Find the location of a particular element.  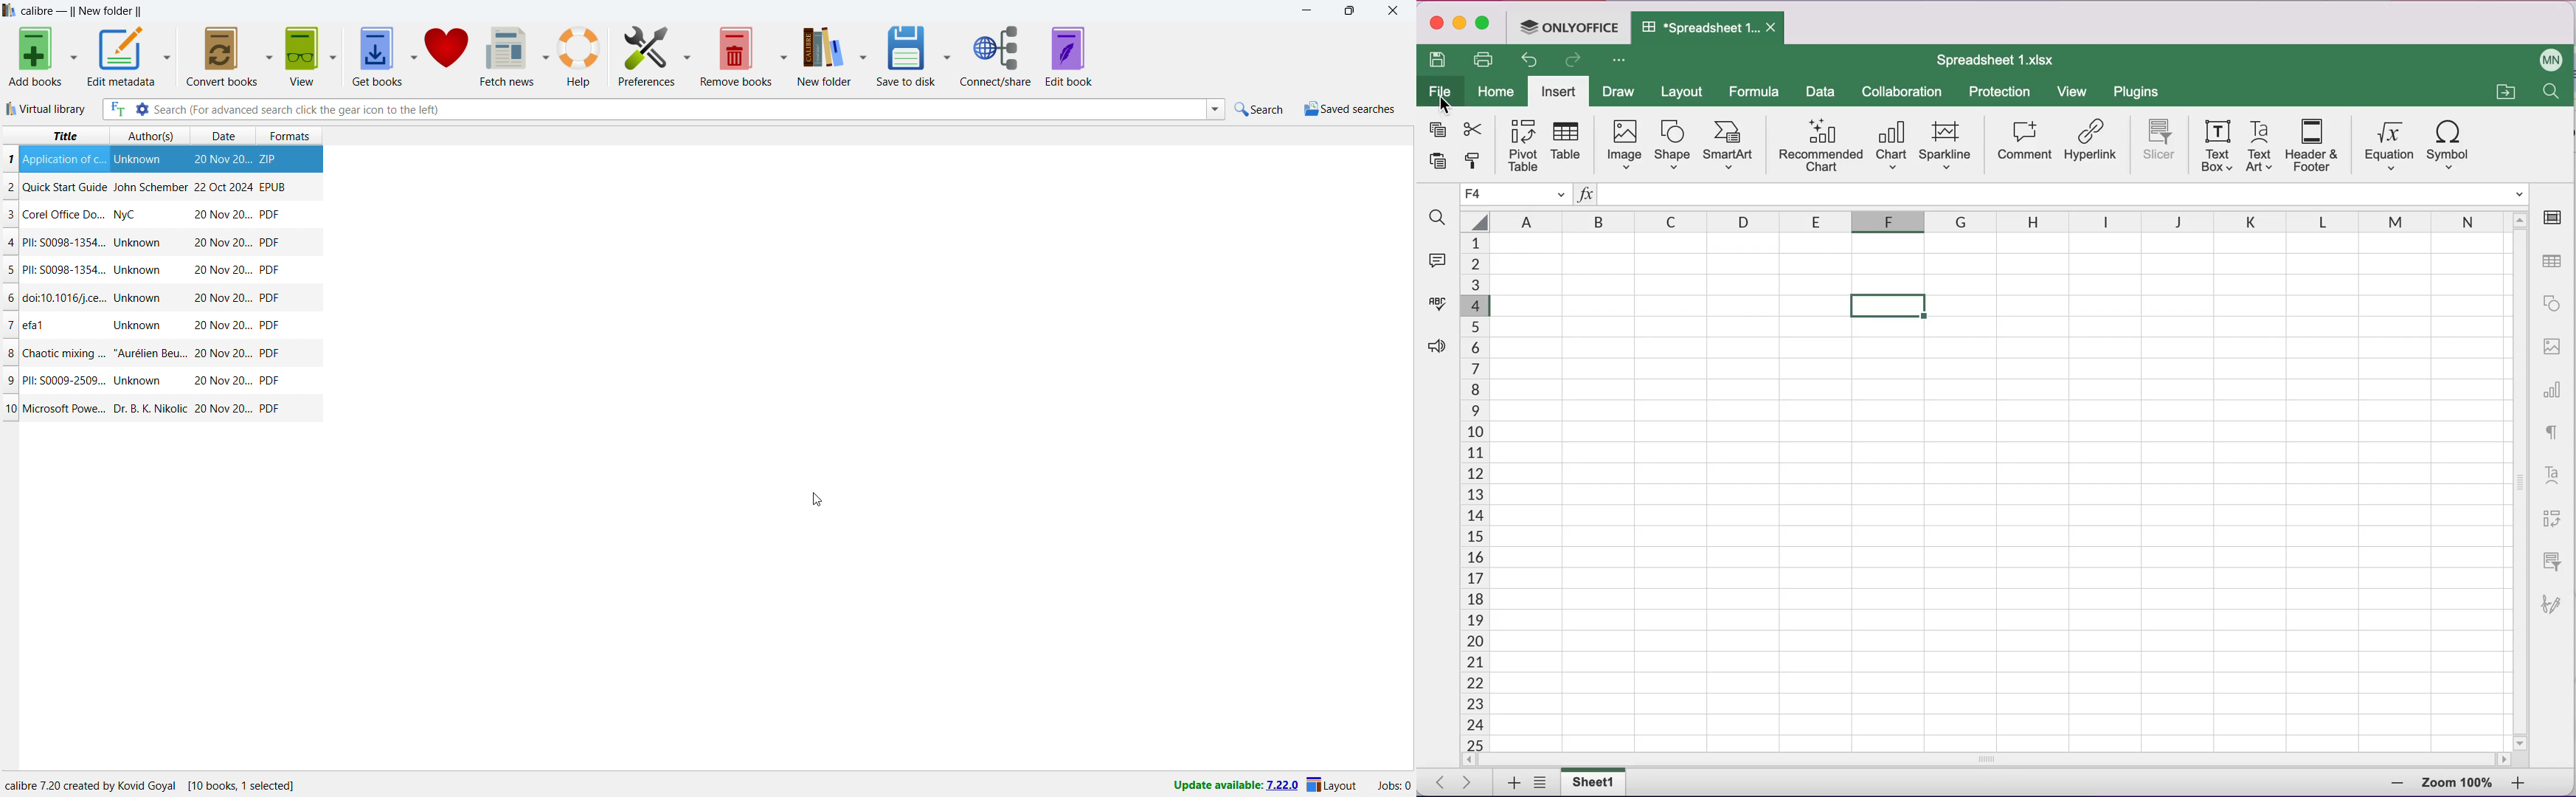

preferences options is located at coordinates (688, 54).